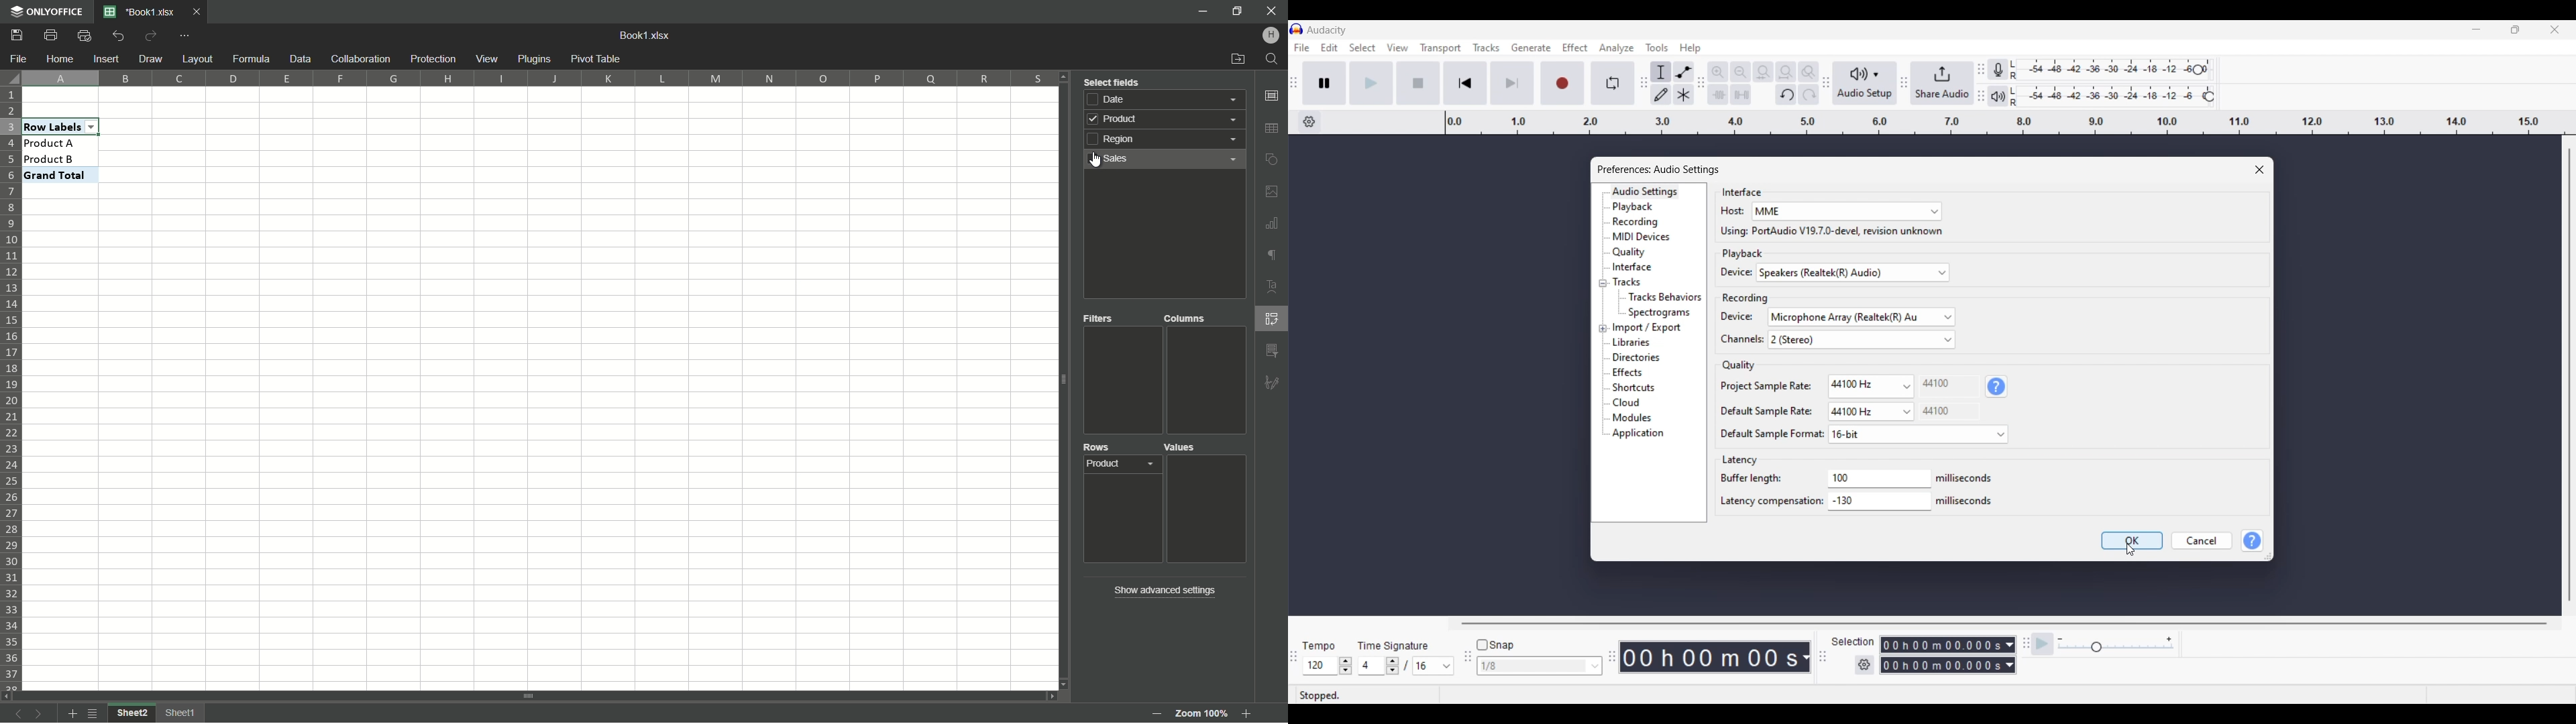  Describe the element at coordinates (1870, 384) in the screenshot. I see `Project sample rate options` at that location.